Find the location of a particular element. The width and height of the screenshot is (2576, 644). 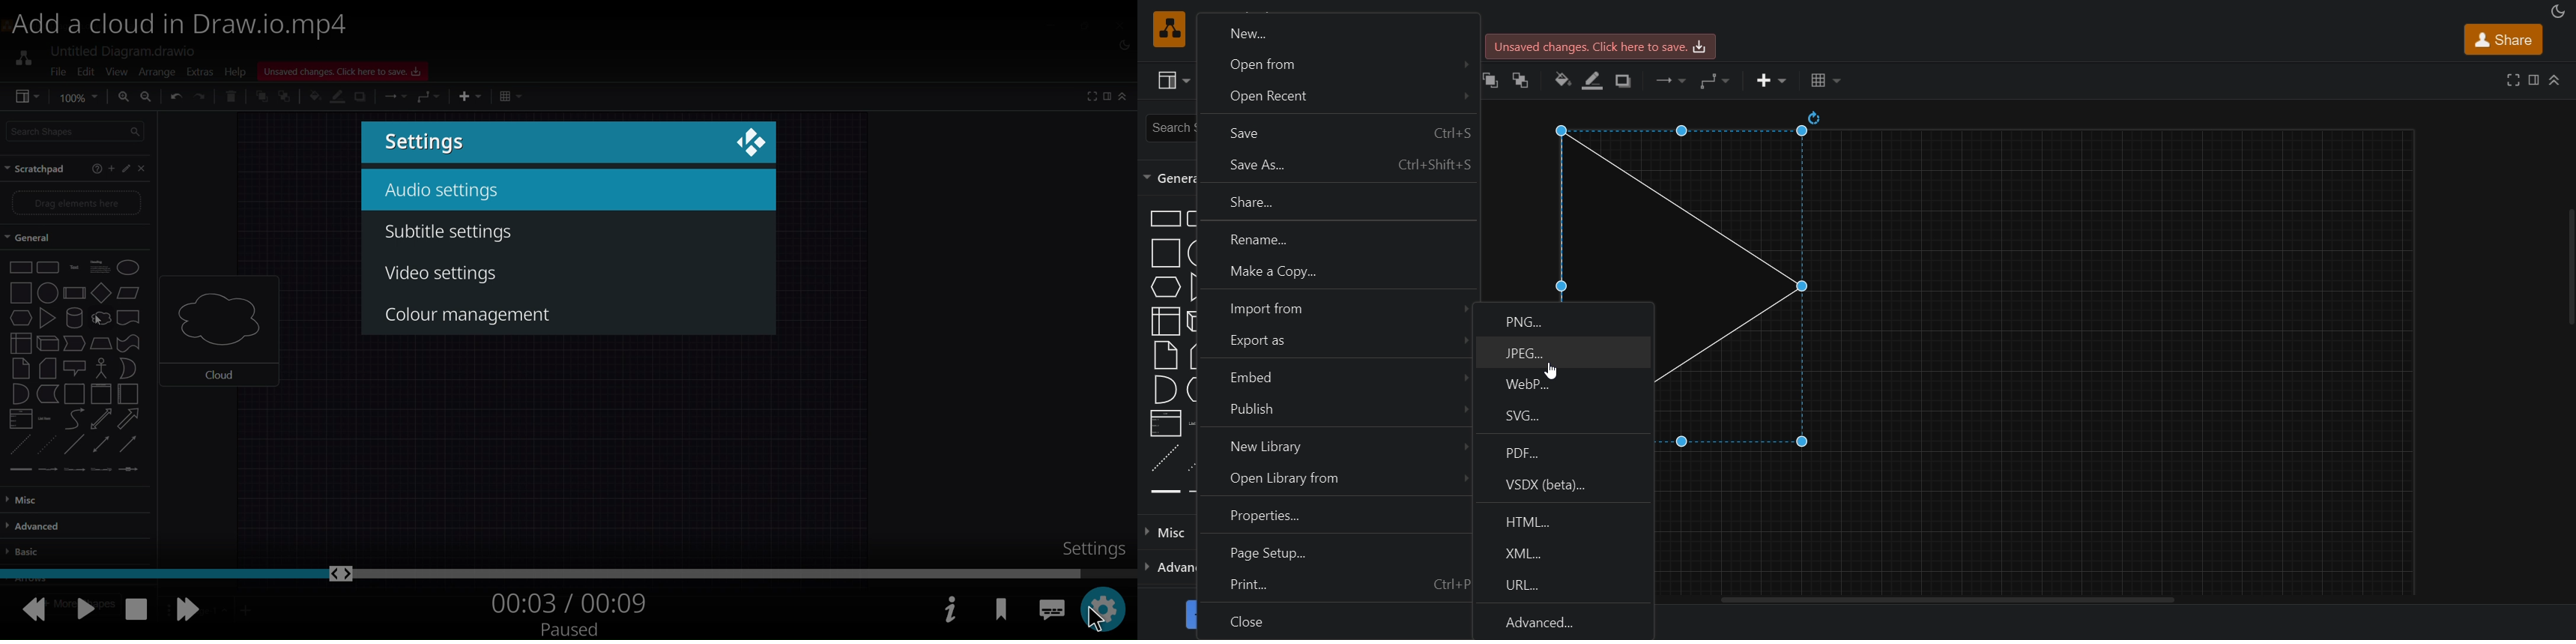

open from is located at coordinates (1336, 64).